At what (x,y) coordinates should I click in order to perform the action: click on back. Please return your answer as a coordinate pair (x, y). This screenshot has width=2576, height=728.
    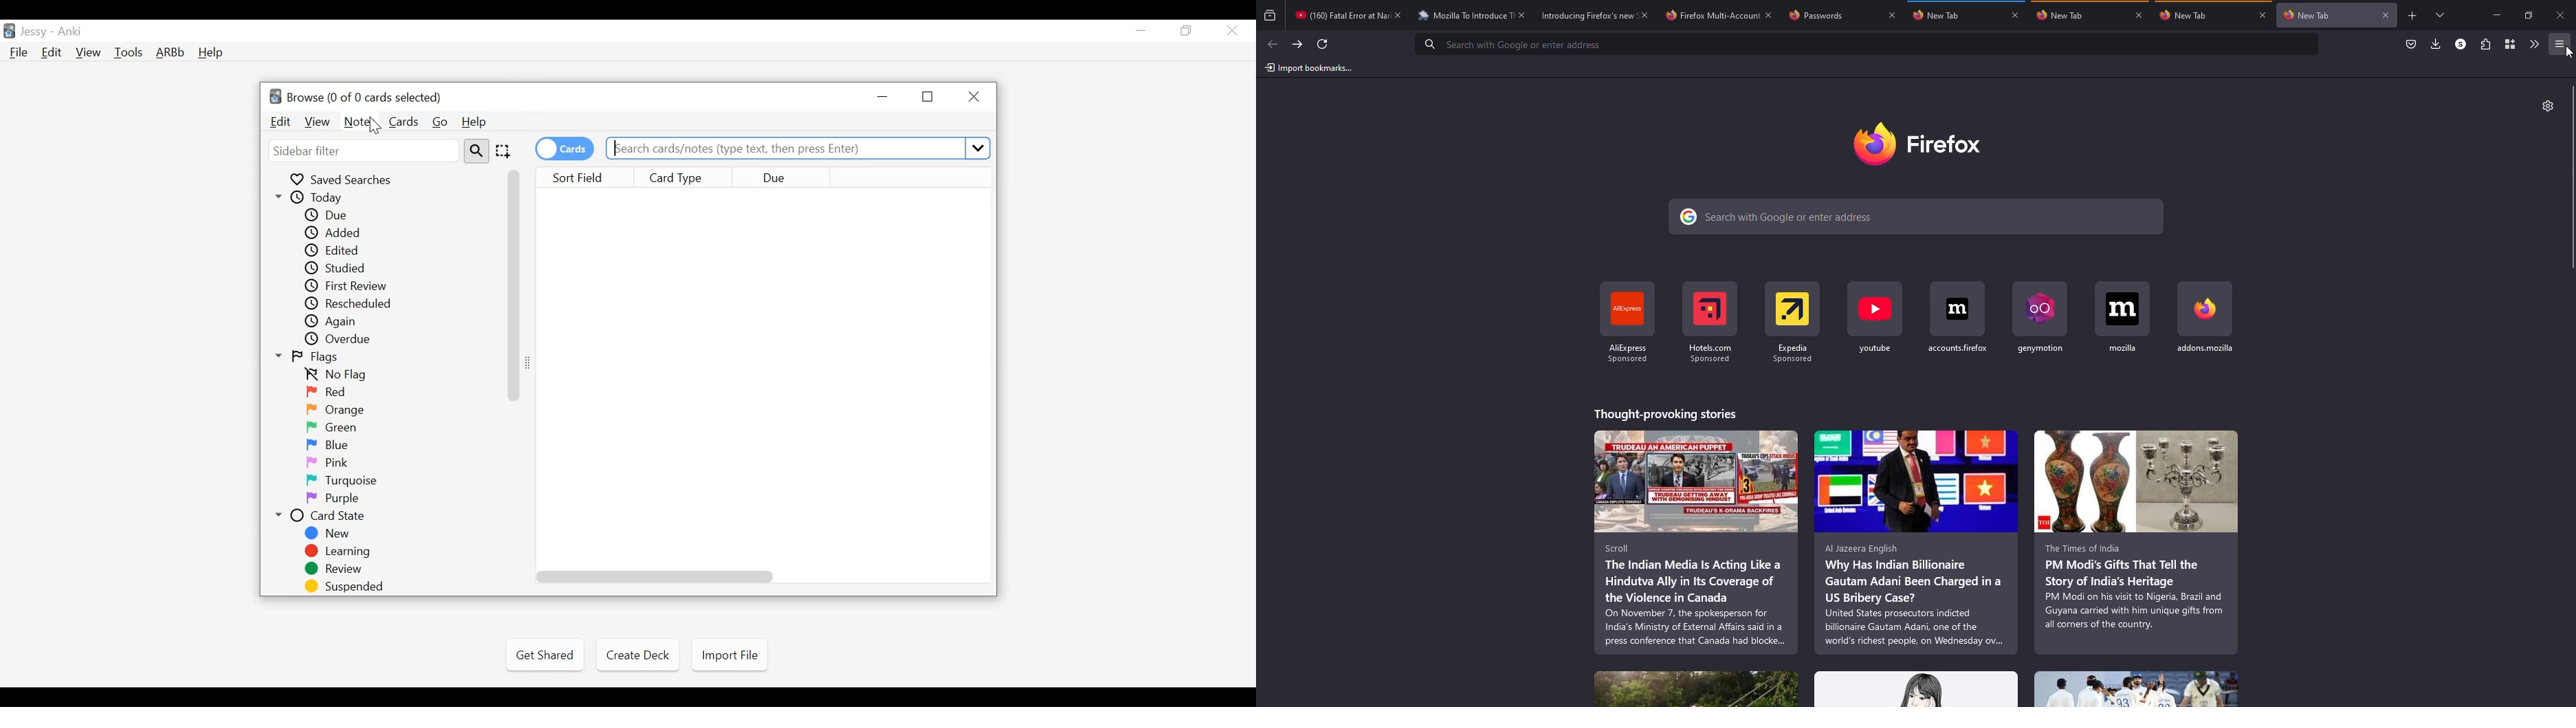
    Looking at the image, I should click on (1269, 41).